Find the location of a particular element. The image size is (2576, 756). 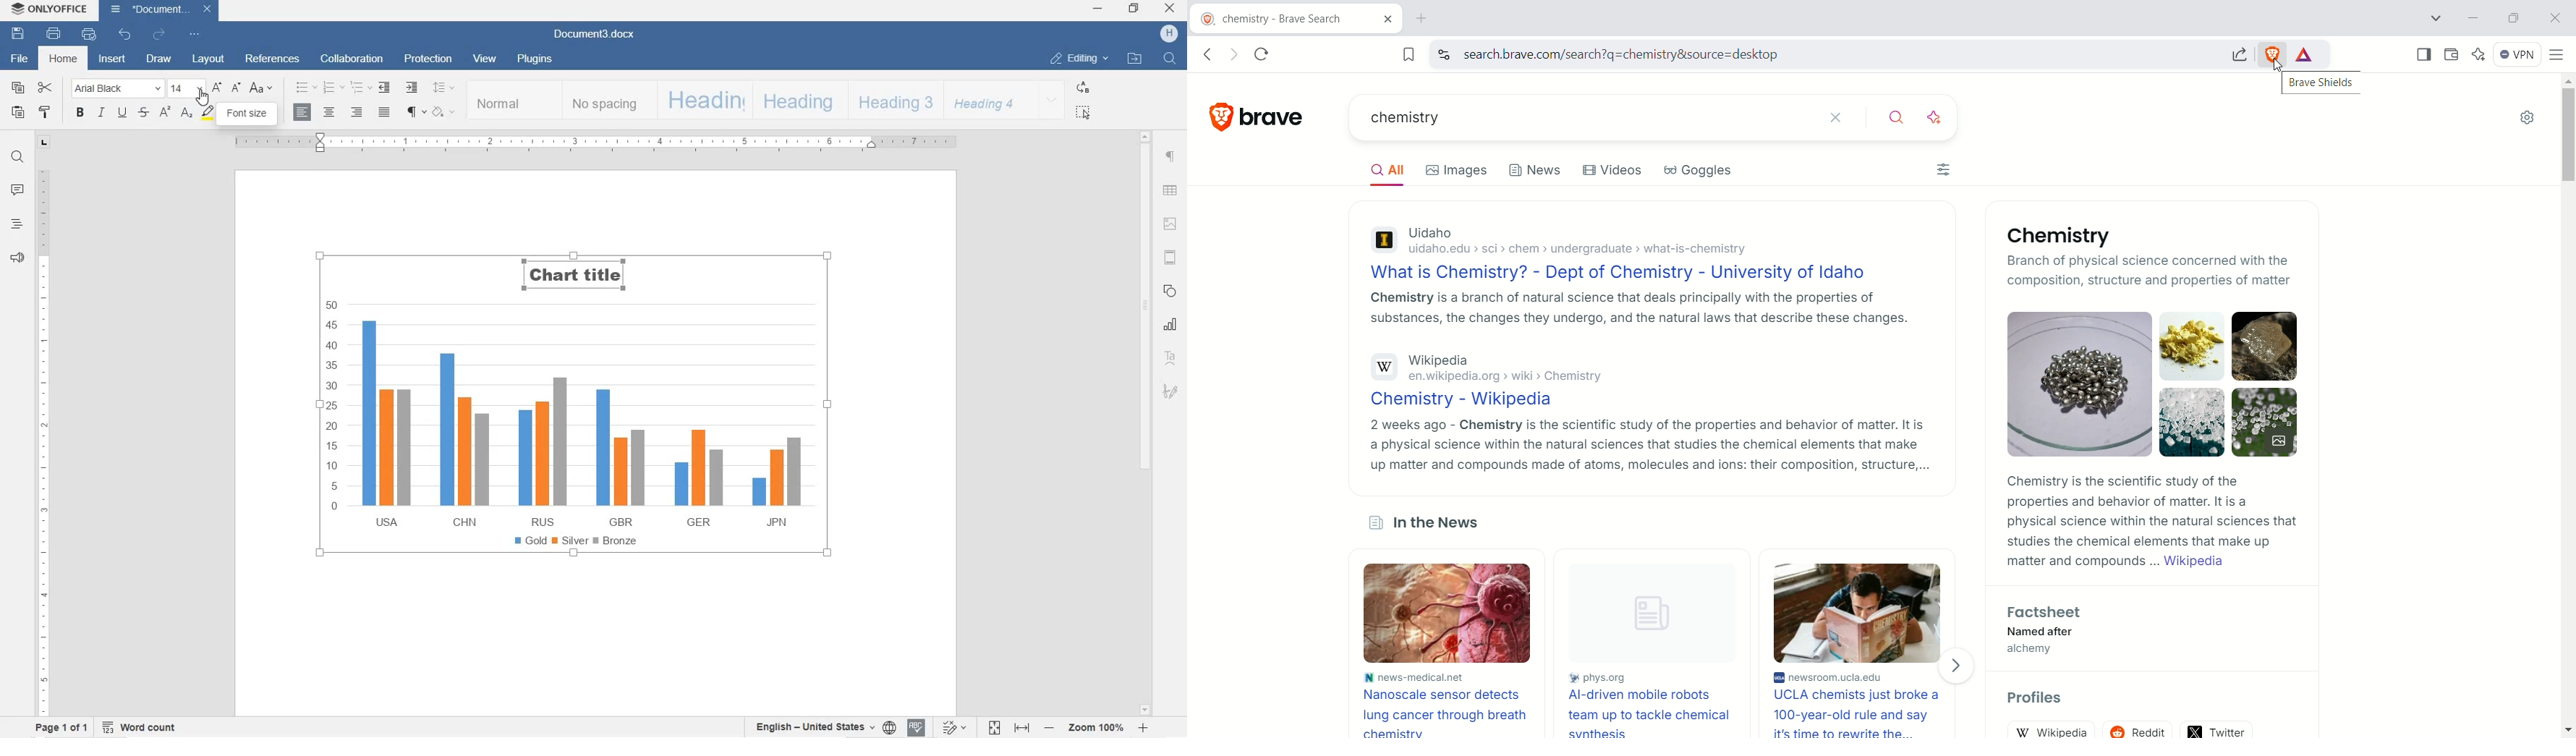

PROTECTION is located at coordinates (426, 59).